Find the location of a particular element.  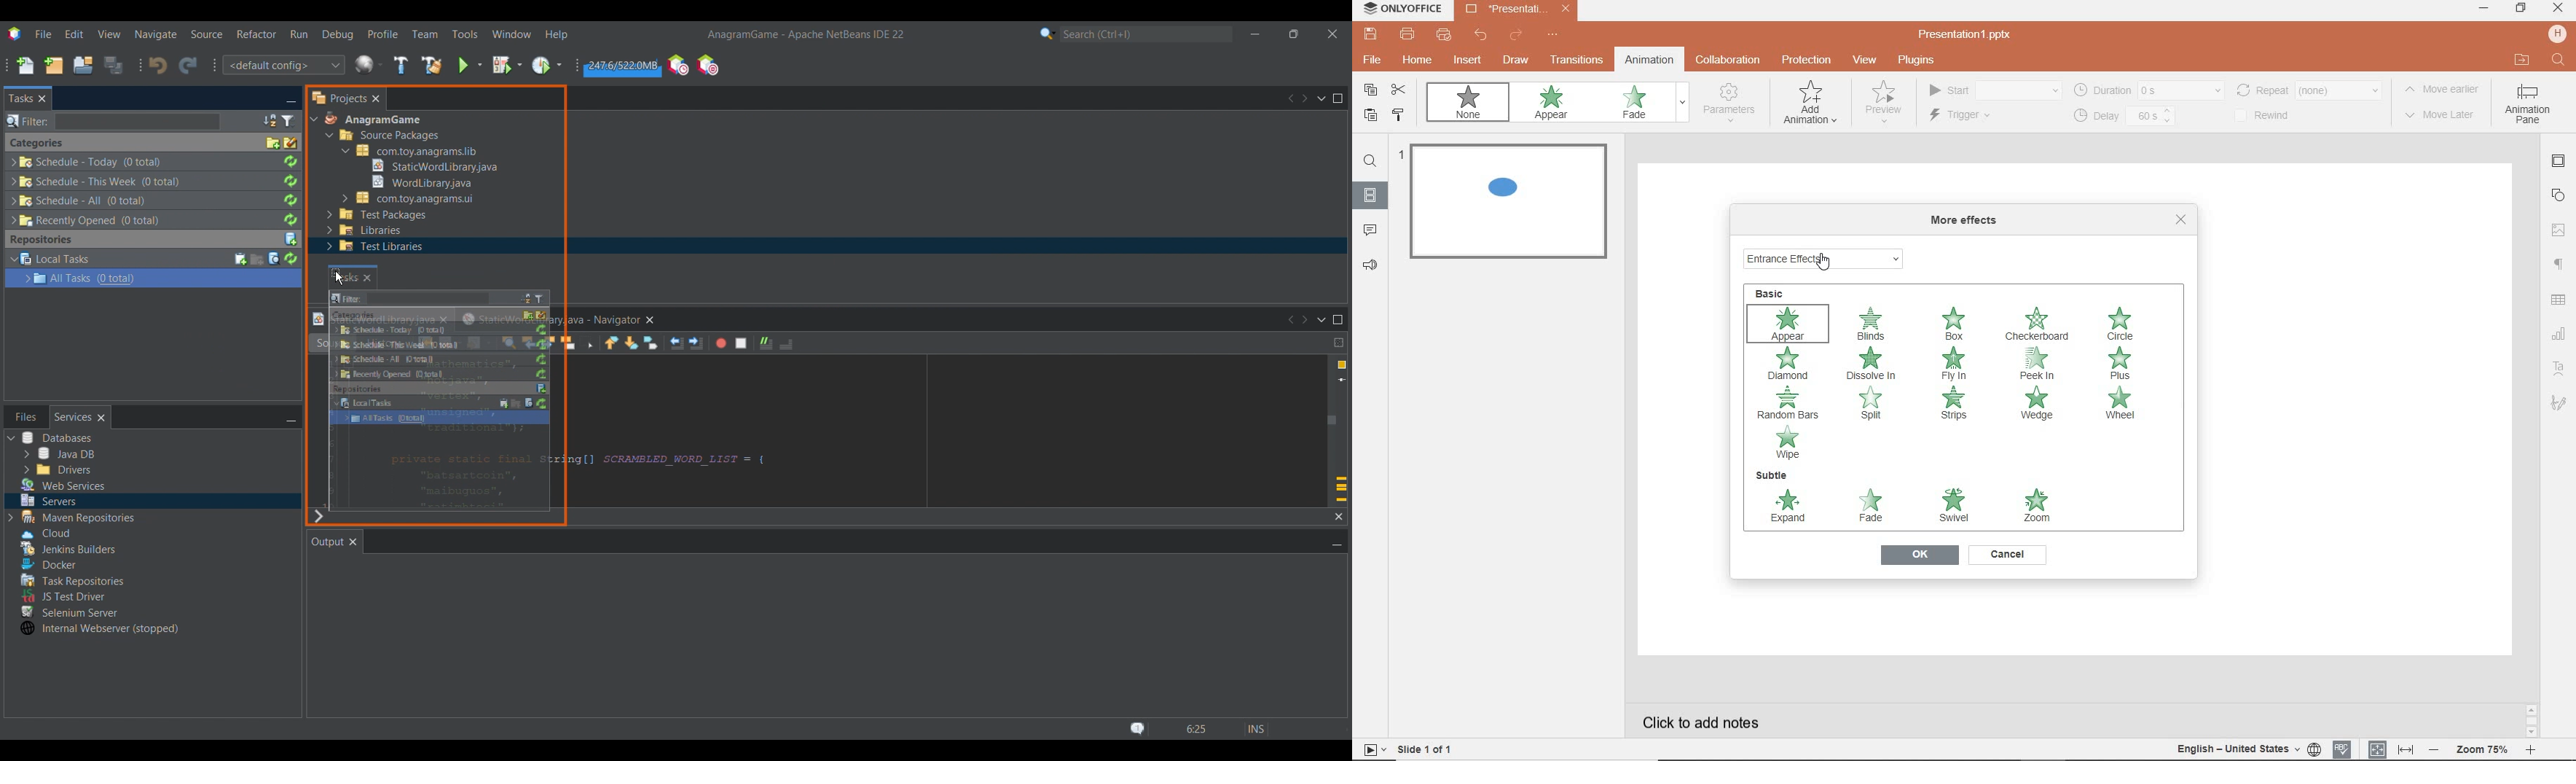

image settings is located at coordinates (2560, 228).